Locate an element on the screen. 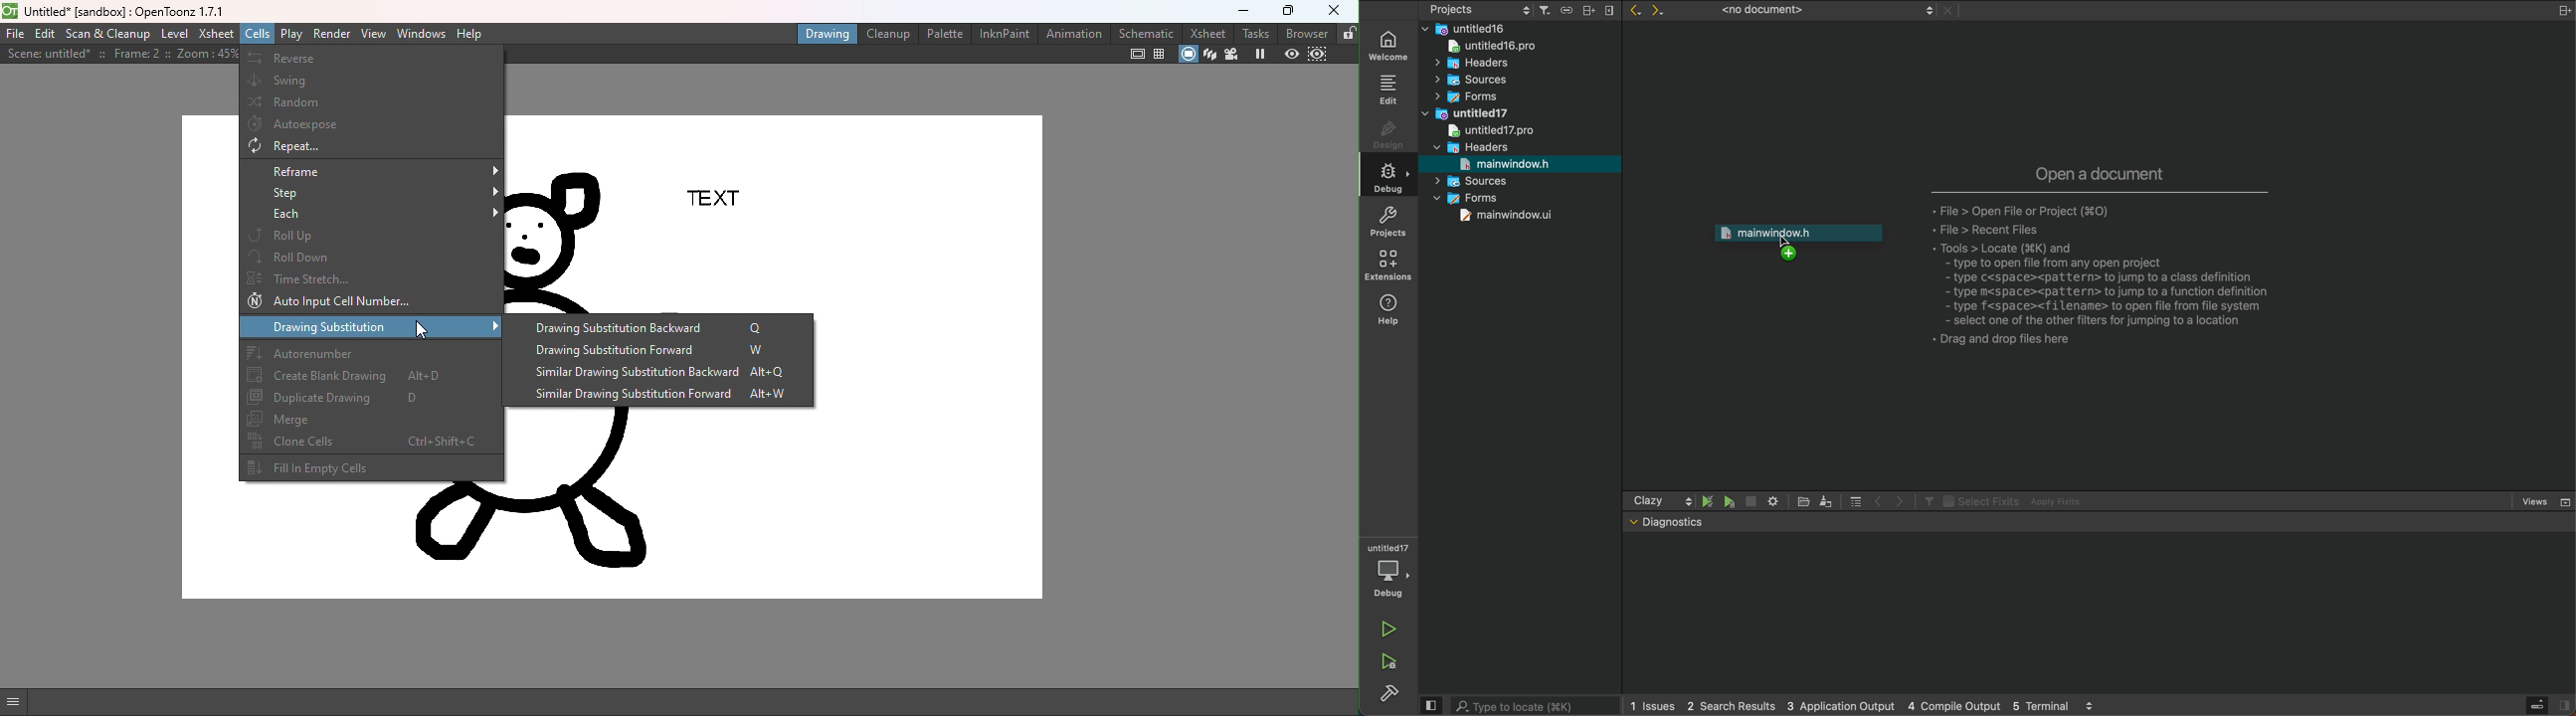  TEXT is located at coordinates (722, 198).